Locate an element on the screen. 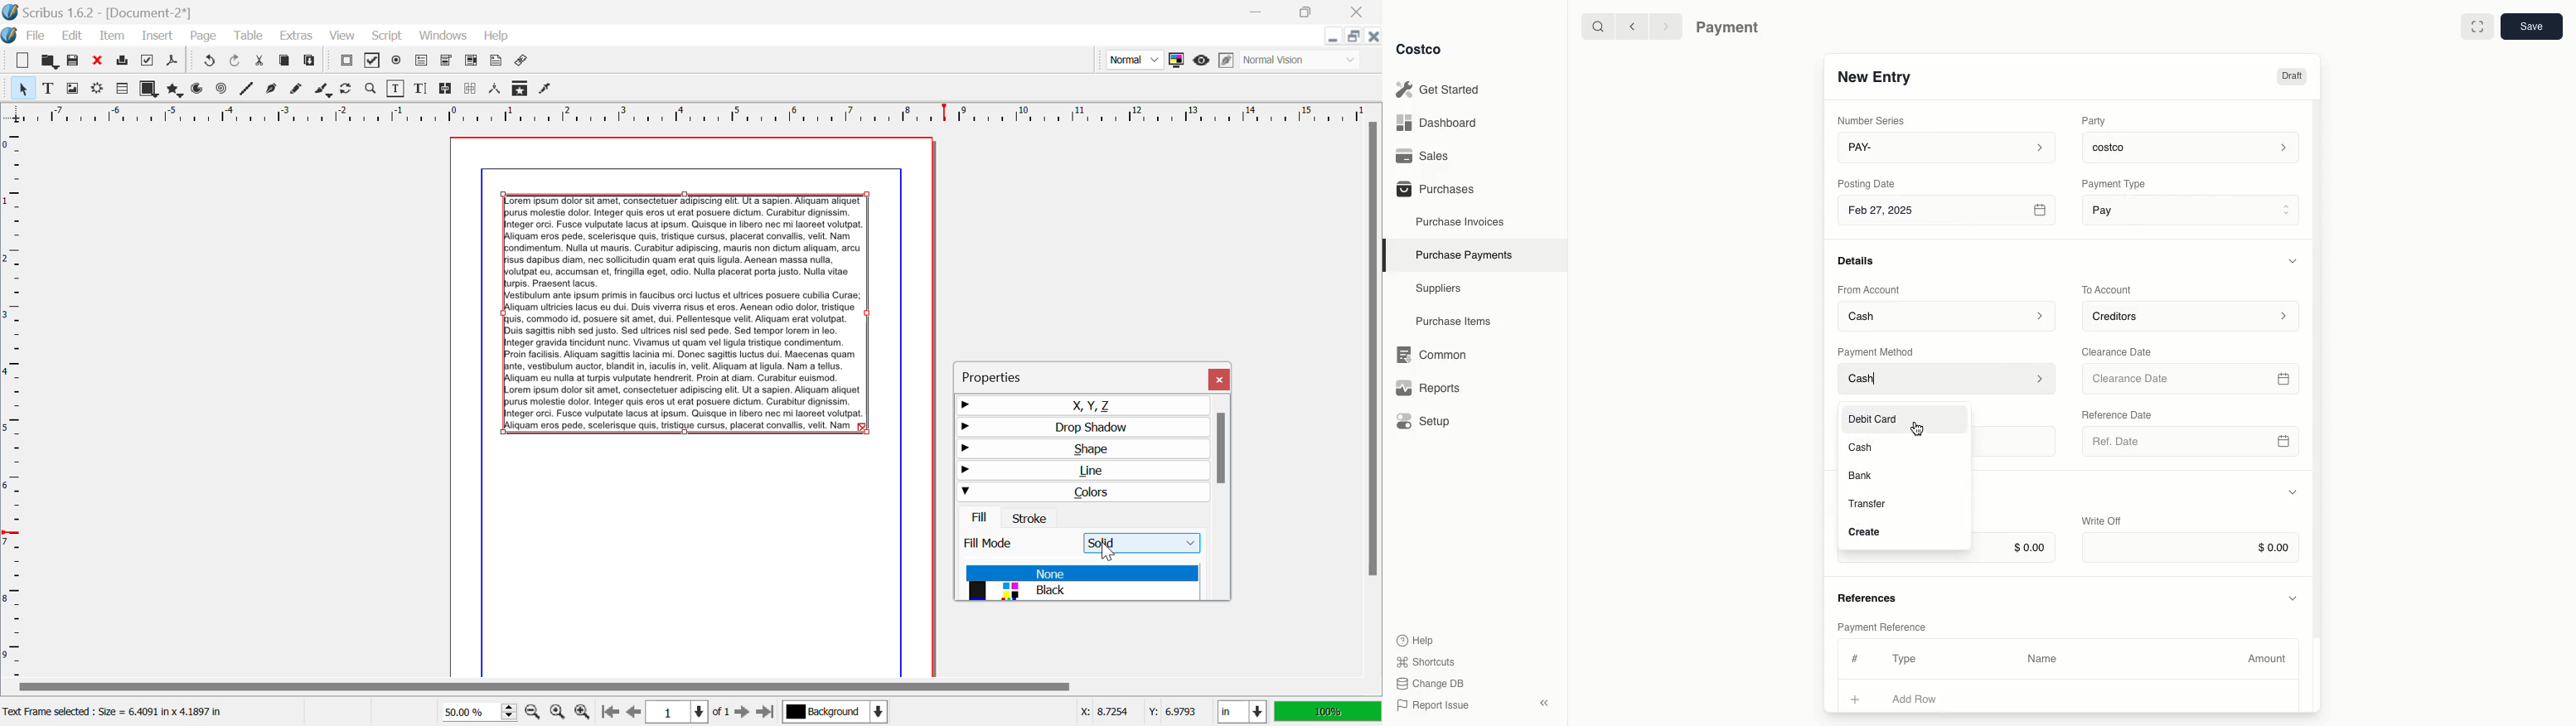 The image size is (2576, 728). Transfer is located at coordinates (1867, 505).